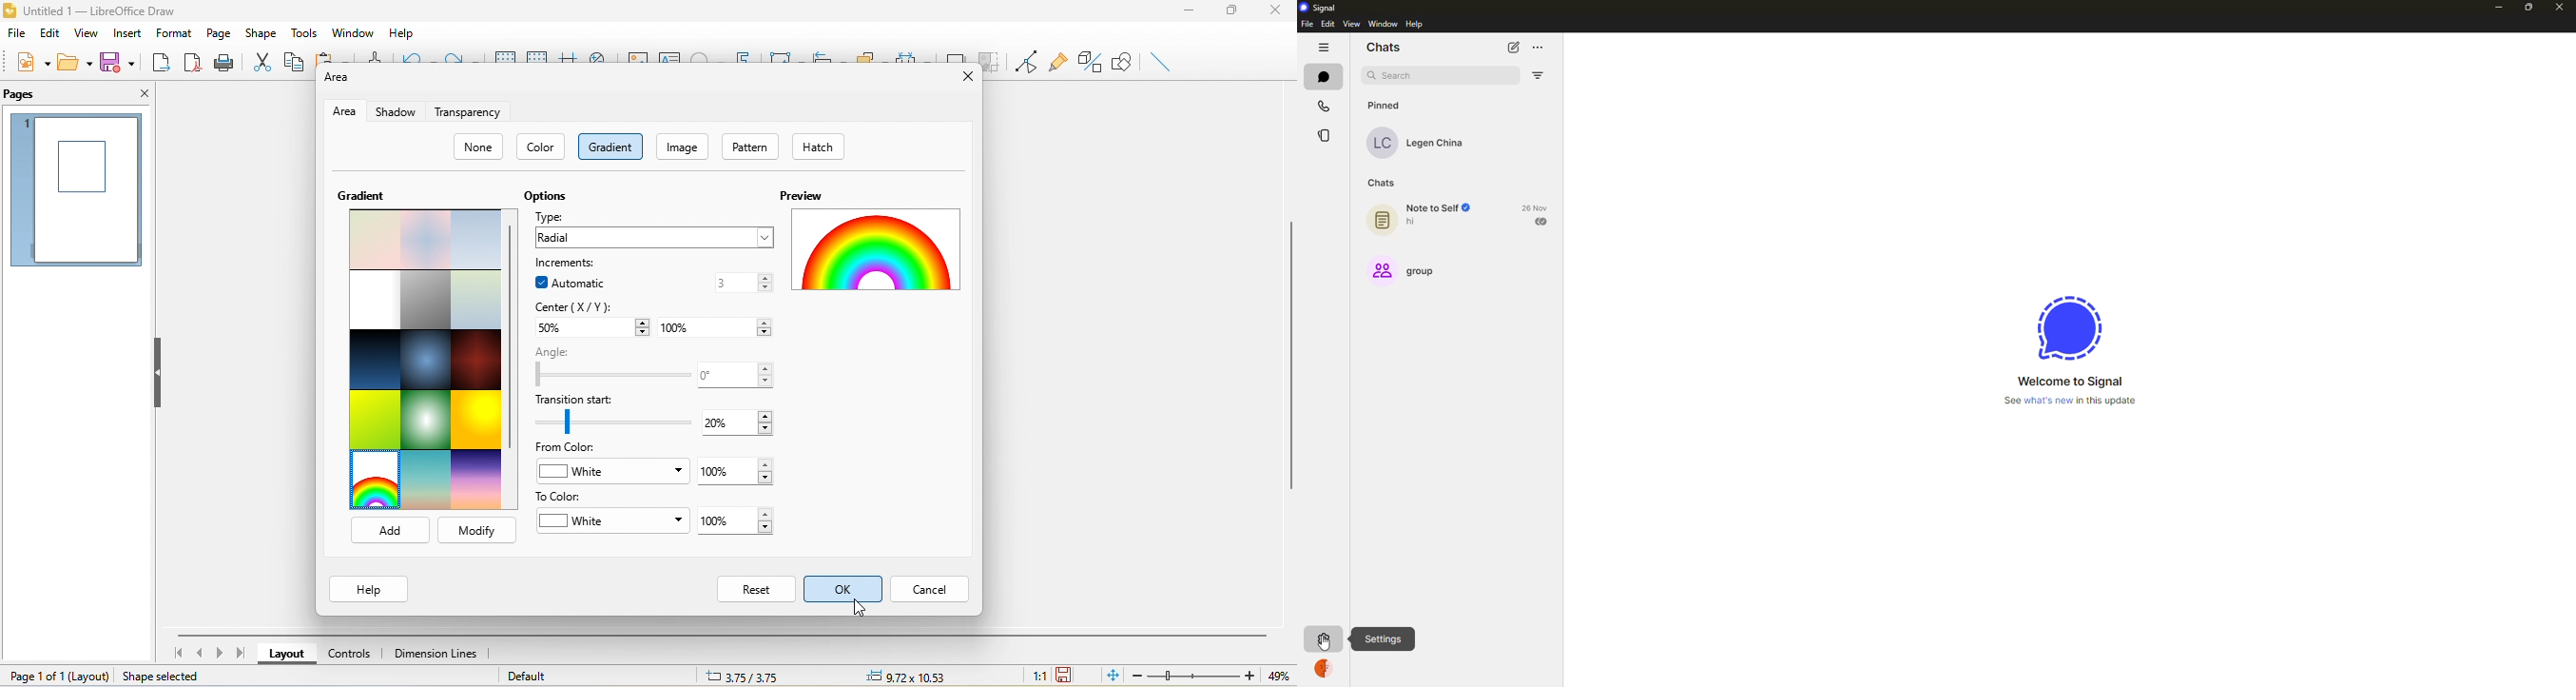  Describe the element at coordinates (359, 195) in the screenshot. I see `gradient` at that location.